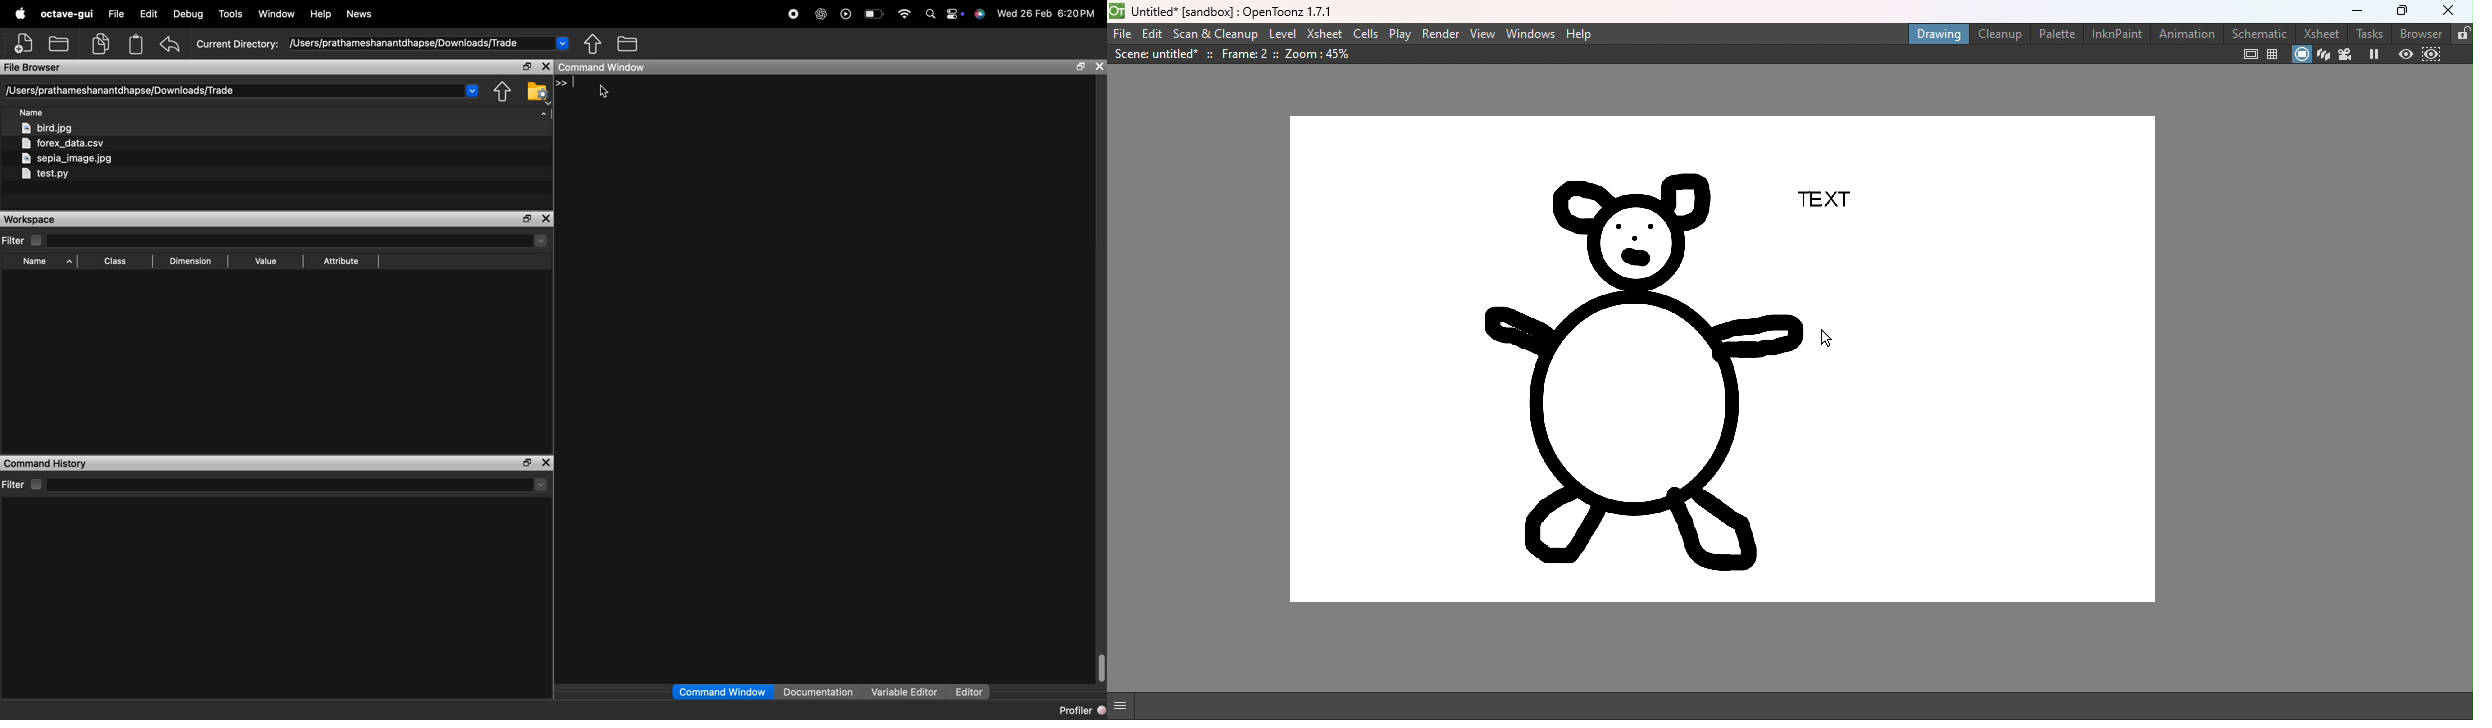  What do you see at coordinates (68, 159) in the screenshot?
I see `sepia_image.jpg` at bounding box center [68, 159].